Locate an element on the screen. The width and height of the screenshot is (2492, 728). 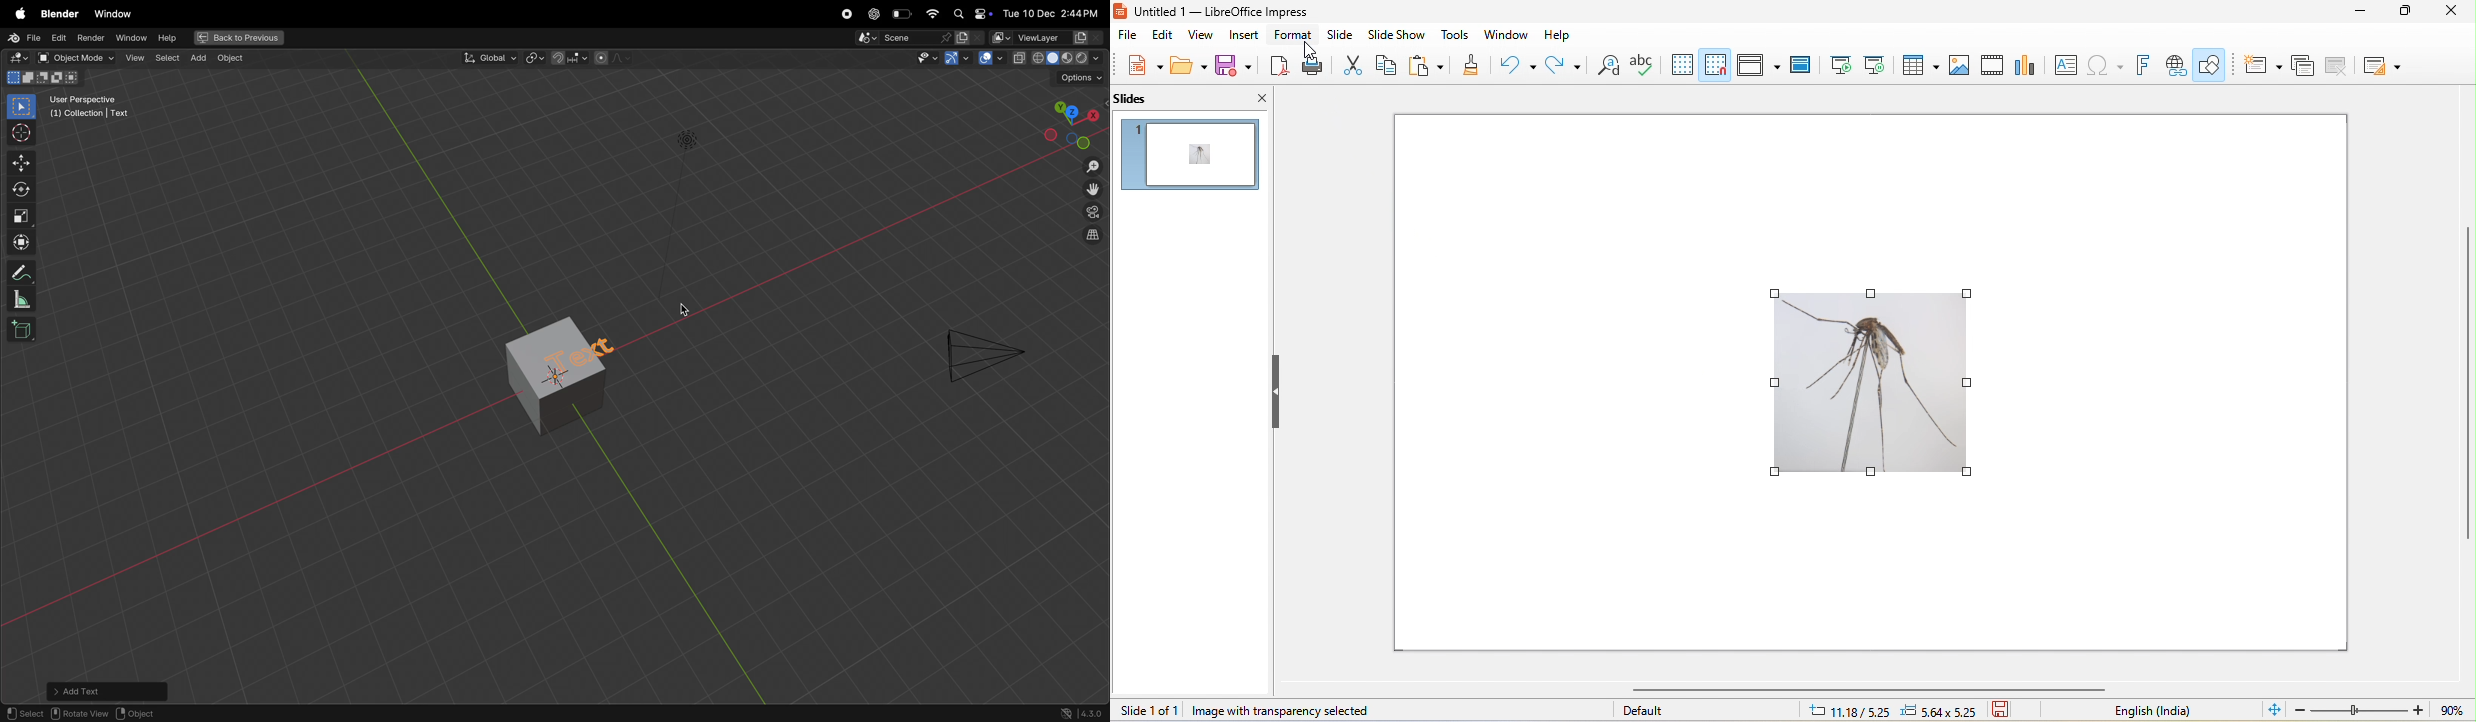
copy is located at coordinates (1392, 65).